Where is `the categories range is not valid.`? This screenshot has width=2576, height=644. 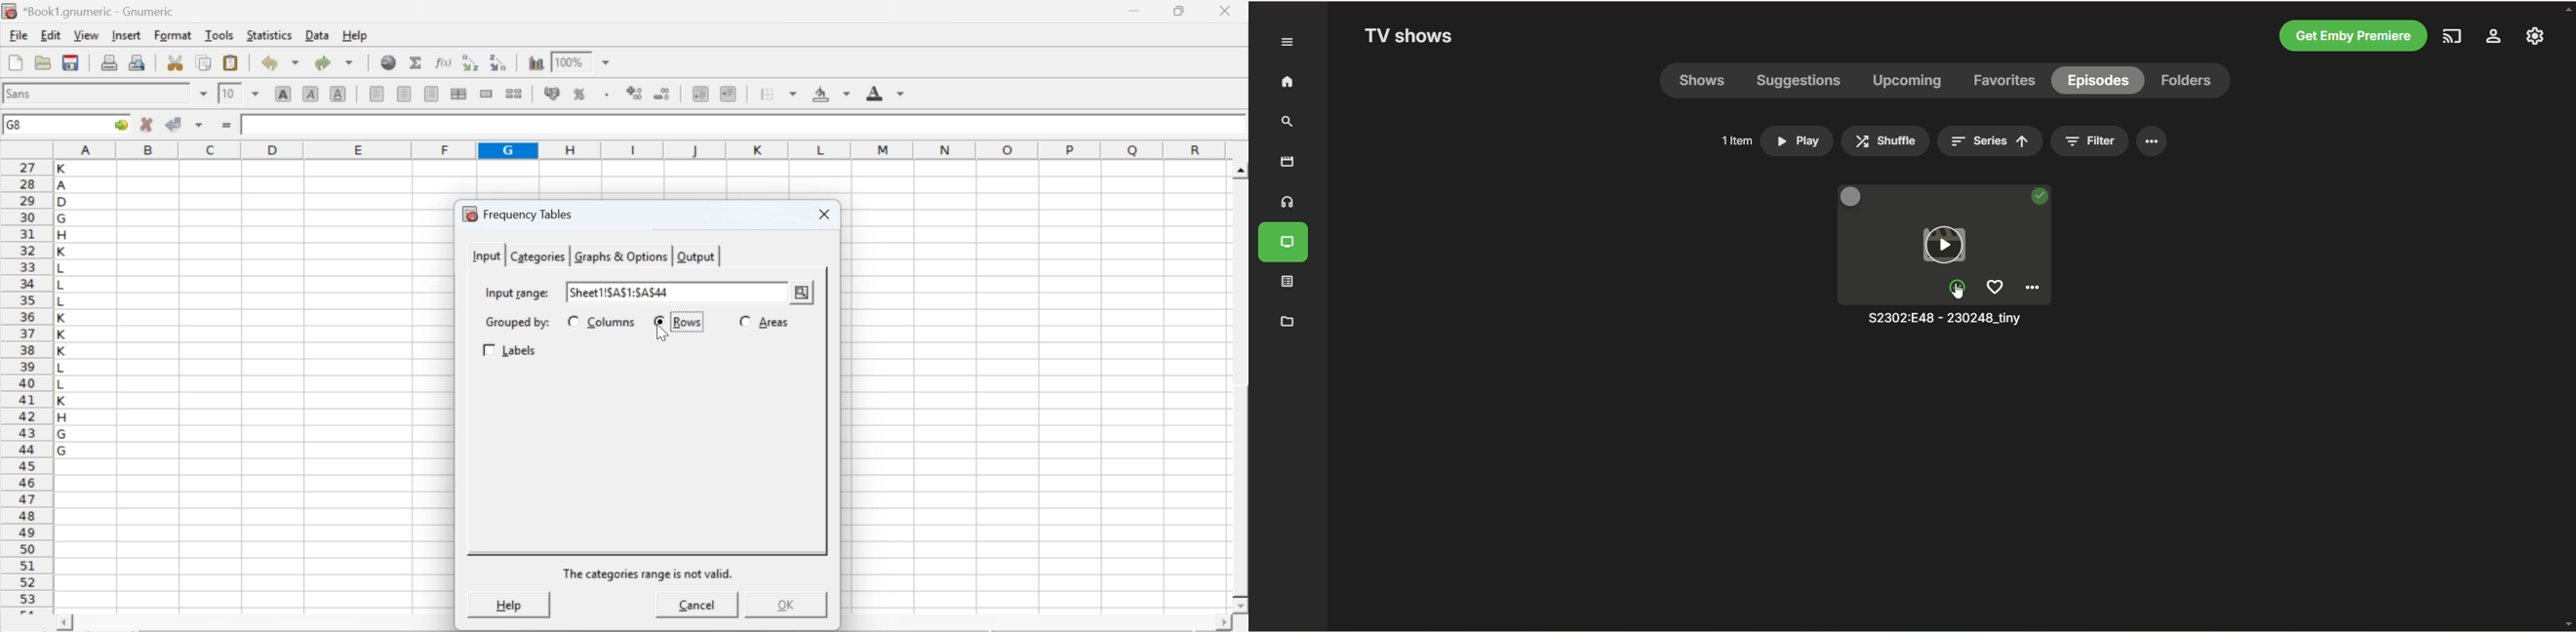
the categories range is not valid. is located at coordinates (650, 573).